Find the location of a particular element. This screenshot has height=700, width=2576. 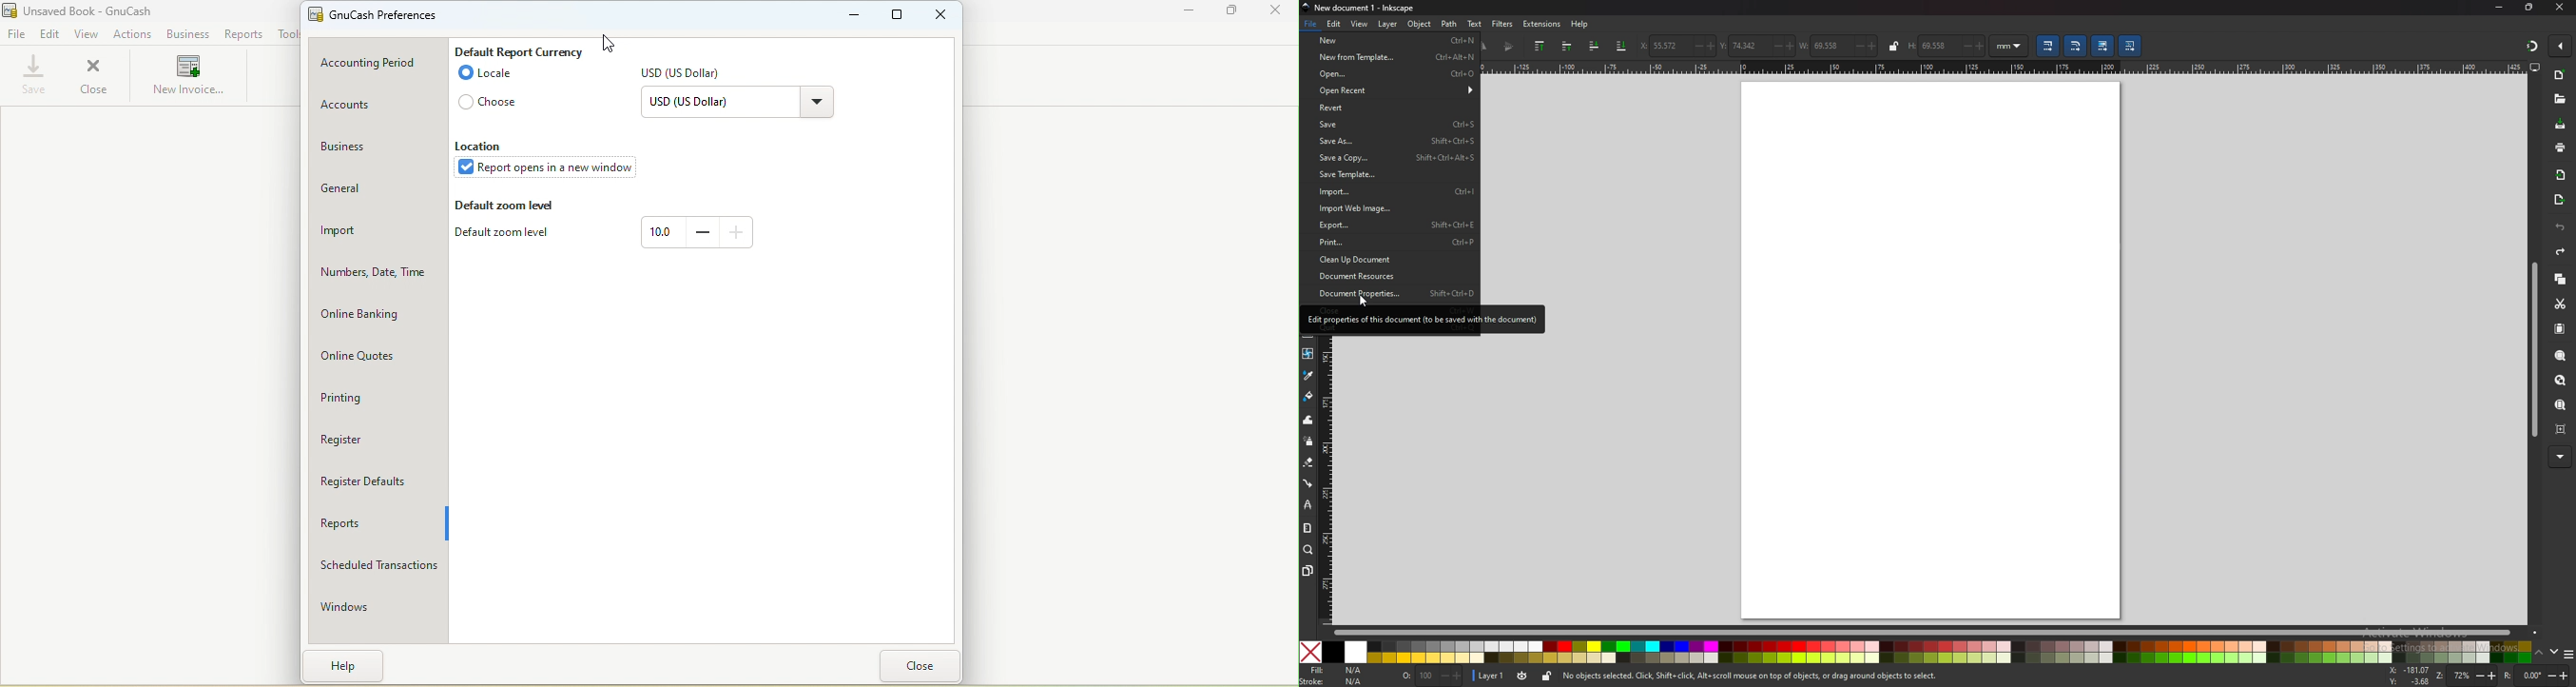

Actions is located at coordinates (134, 33).